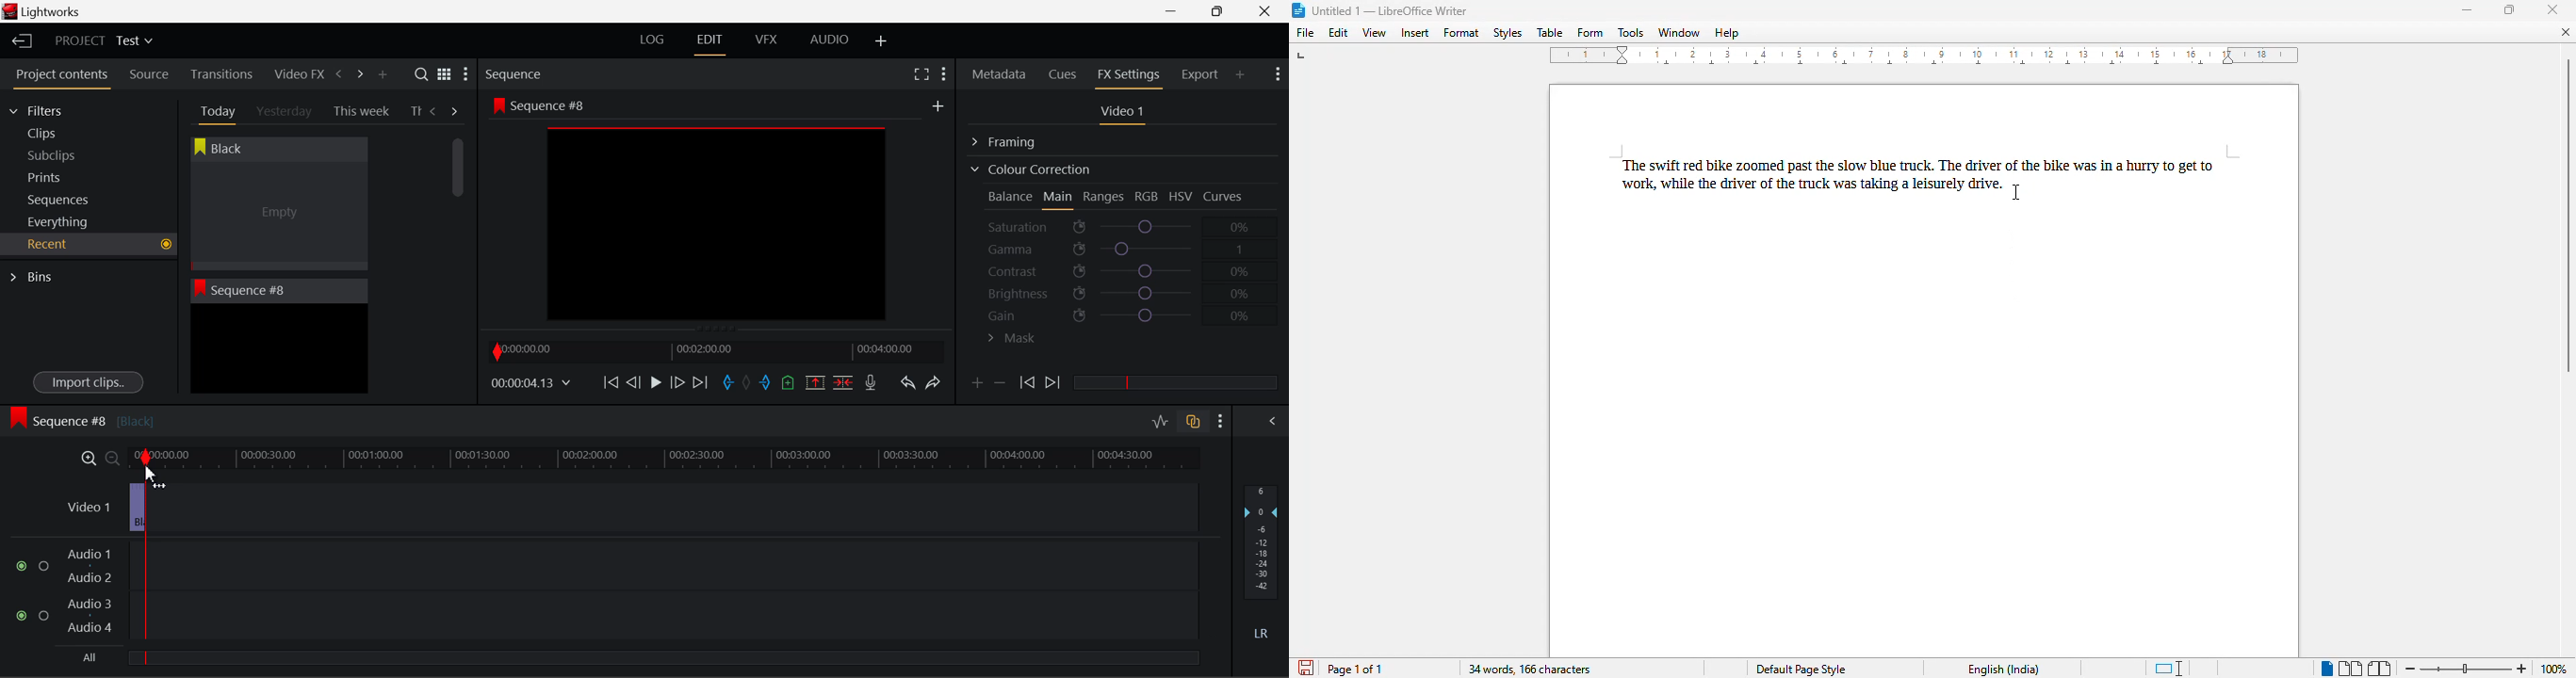  What do you see at coordinates (769, 41) in the screenshot?
I see `VFX Layout` at bounding box center [769, 41].